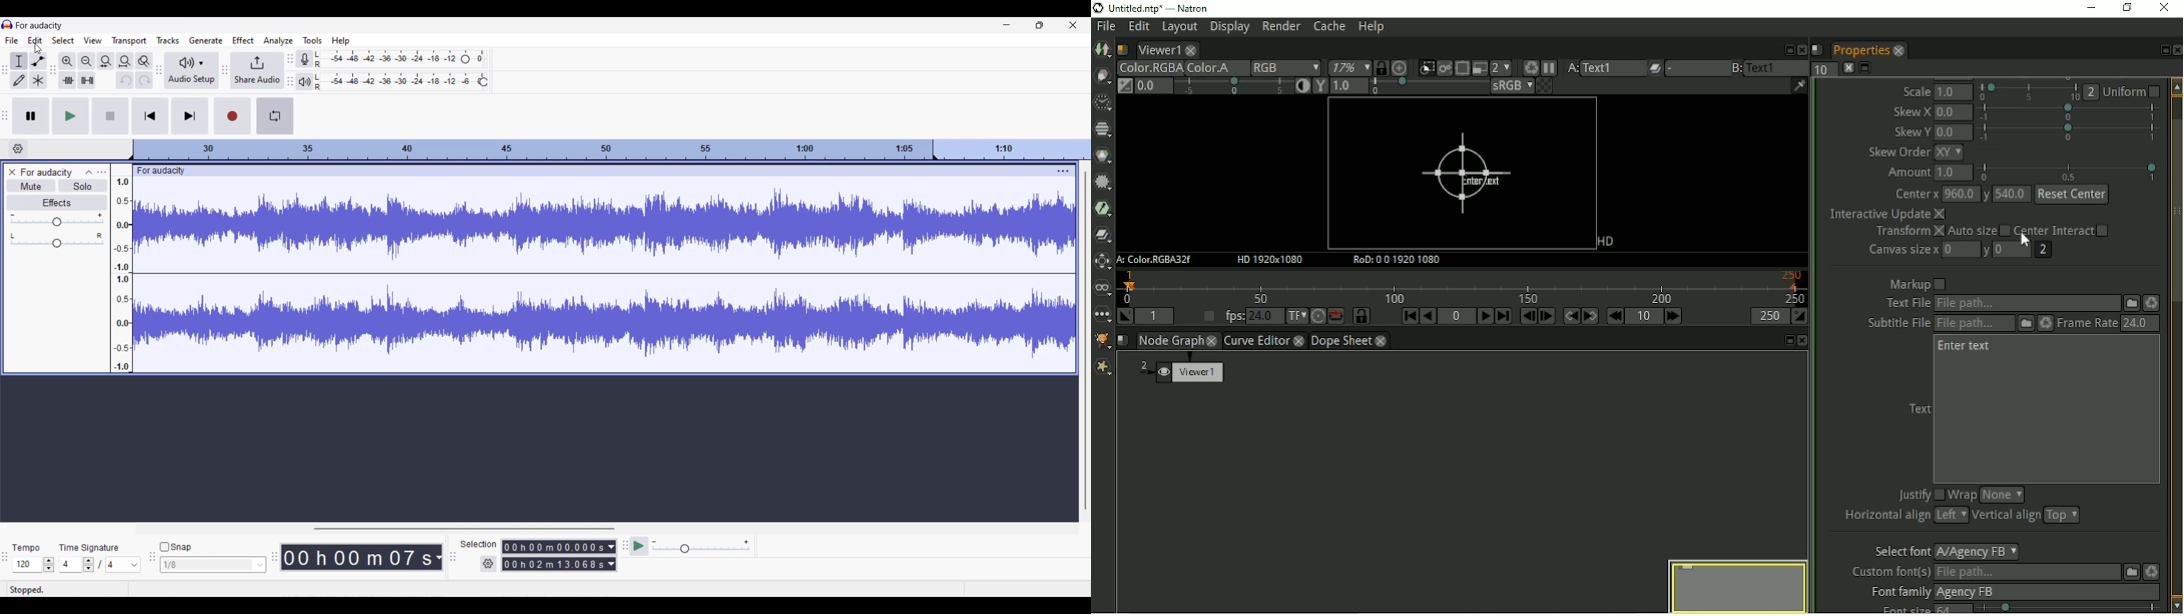 This screenshot has height=616, width=2184. I want to click on Effect menu, so click(243, 40).